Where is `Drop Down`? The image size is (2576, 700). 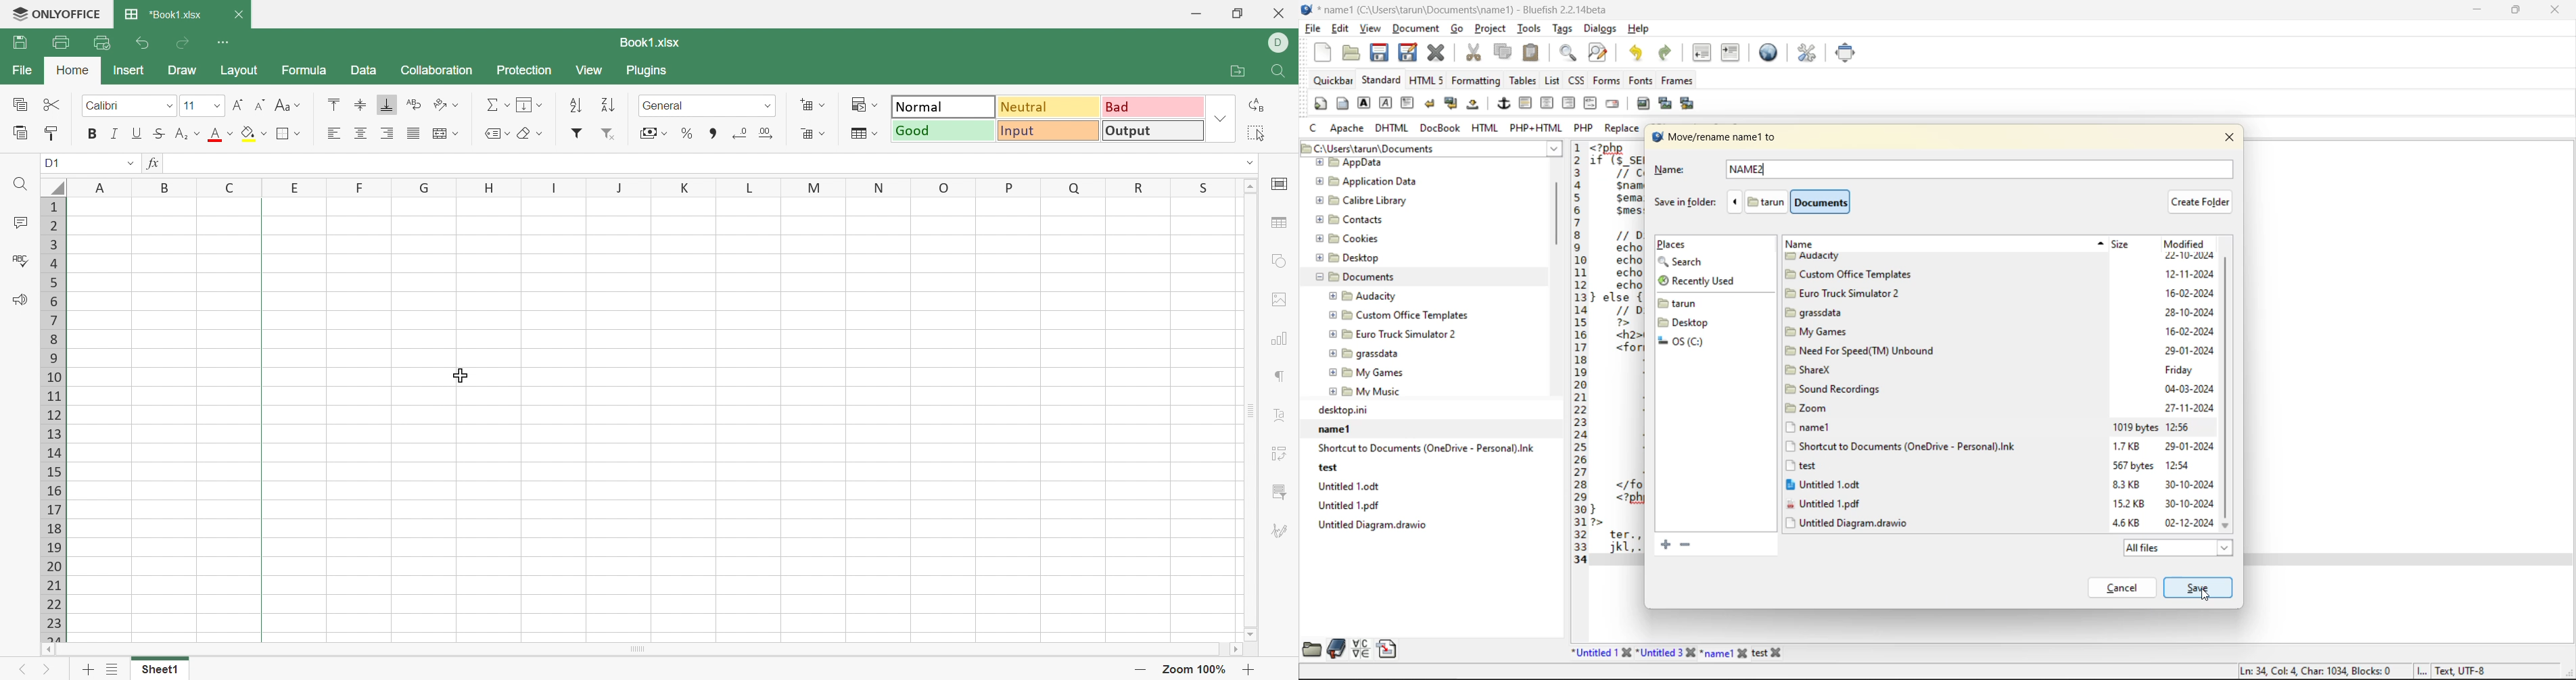
Drop Down is located at coordinates (823, 105).